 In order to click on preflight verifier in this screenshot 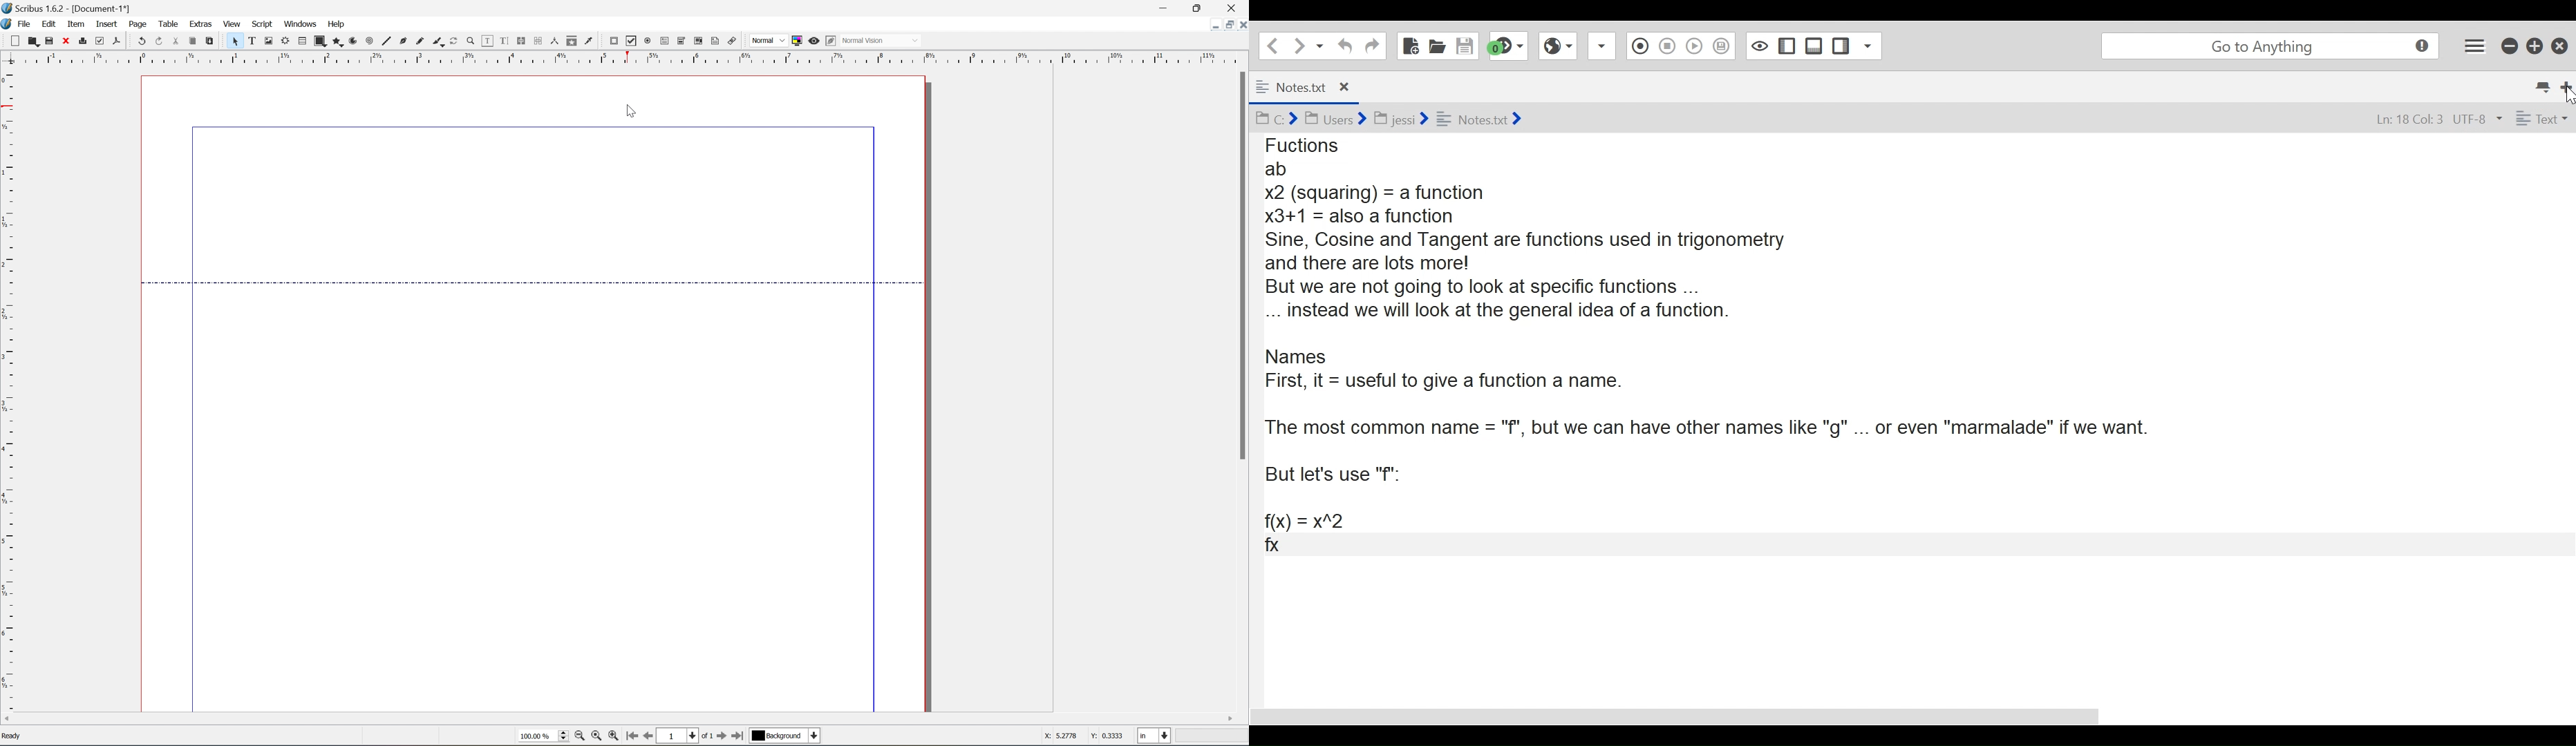, I will do `click(99, 41)`.